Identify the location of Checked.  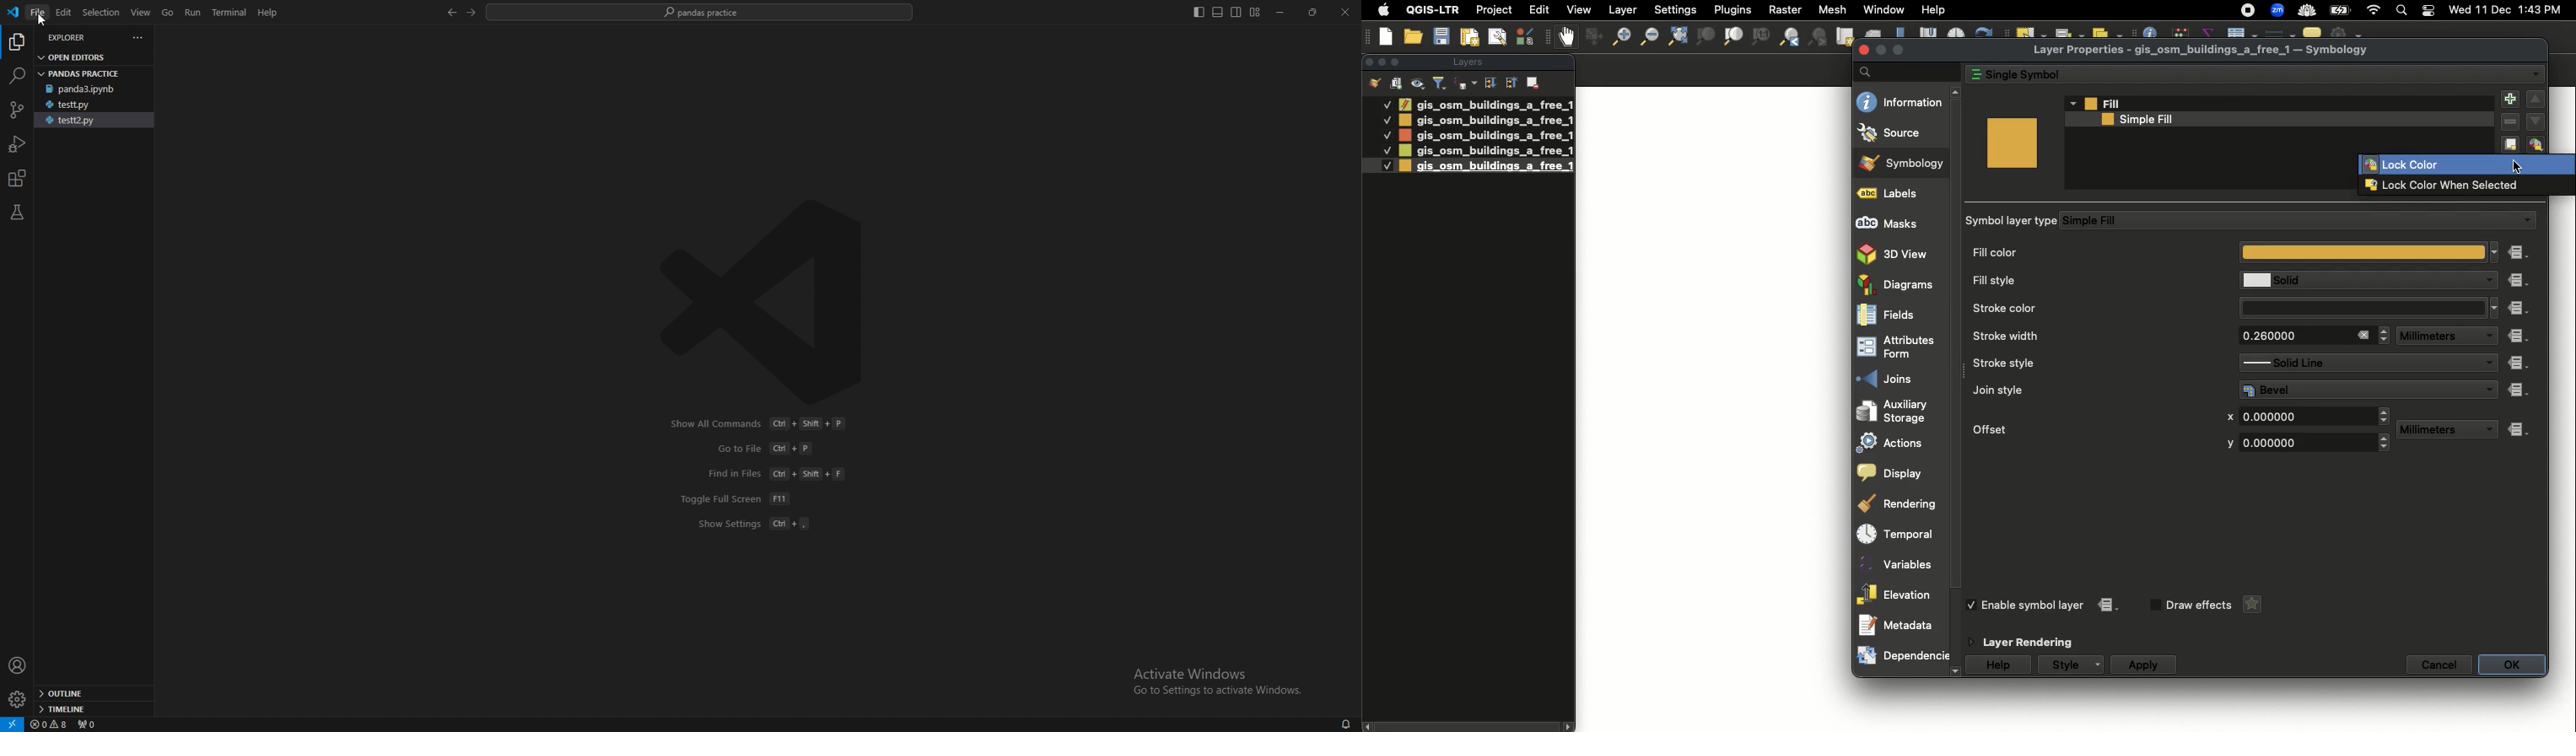
(1386, 119).